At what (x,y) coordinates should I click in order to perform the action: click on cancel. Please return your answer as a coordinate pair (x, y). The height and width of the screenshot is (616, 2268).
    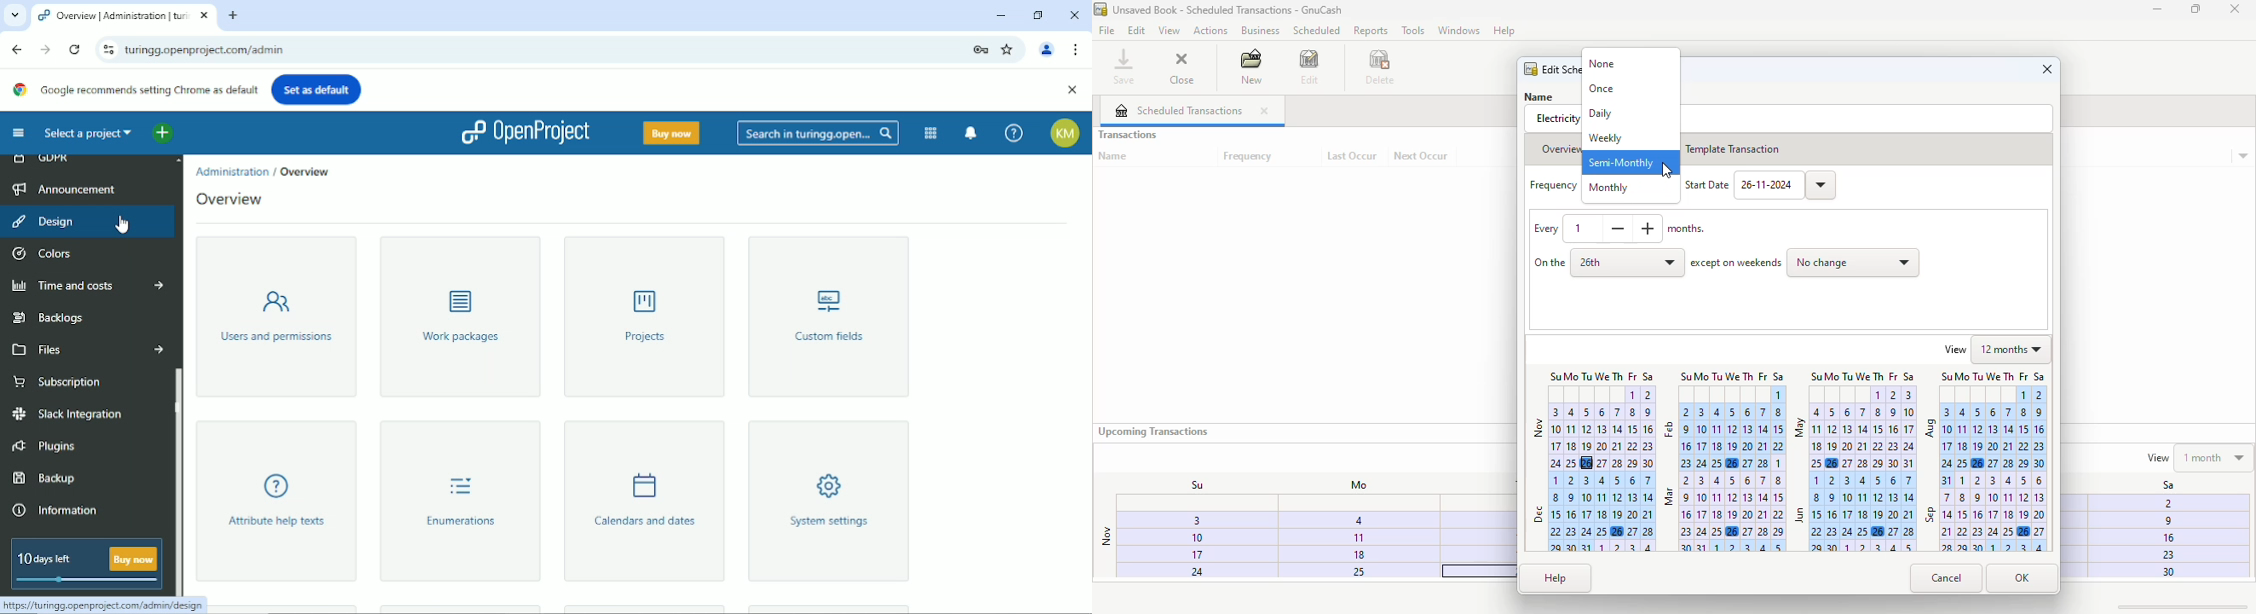
    Looking at the image, I should click on (1947, 579).